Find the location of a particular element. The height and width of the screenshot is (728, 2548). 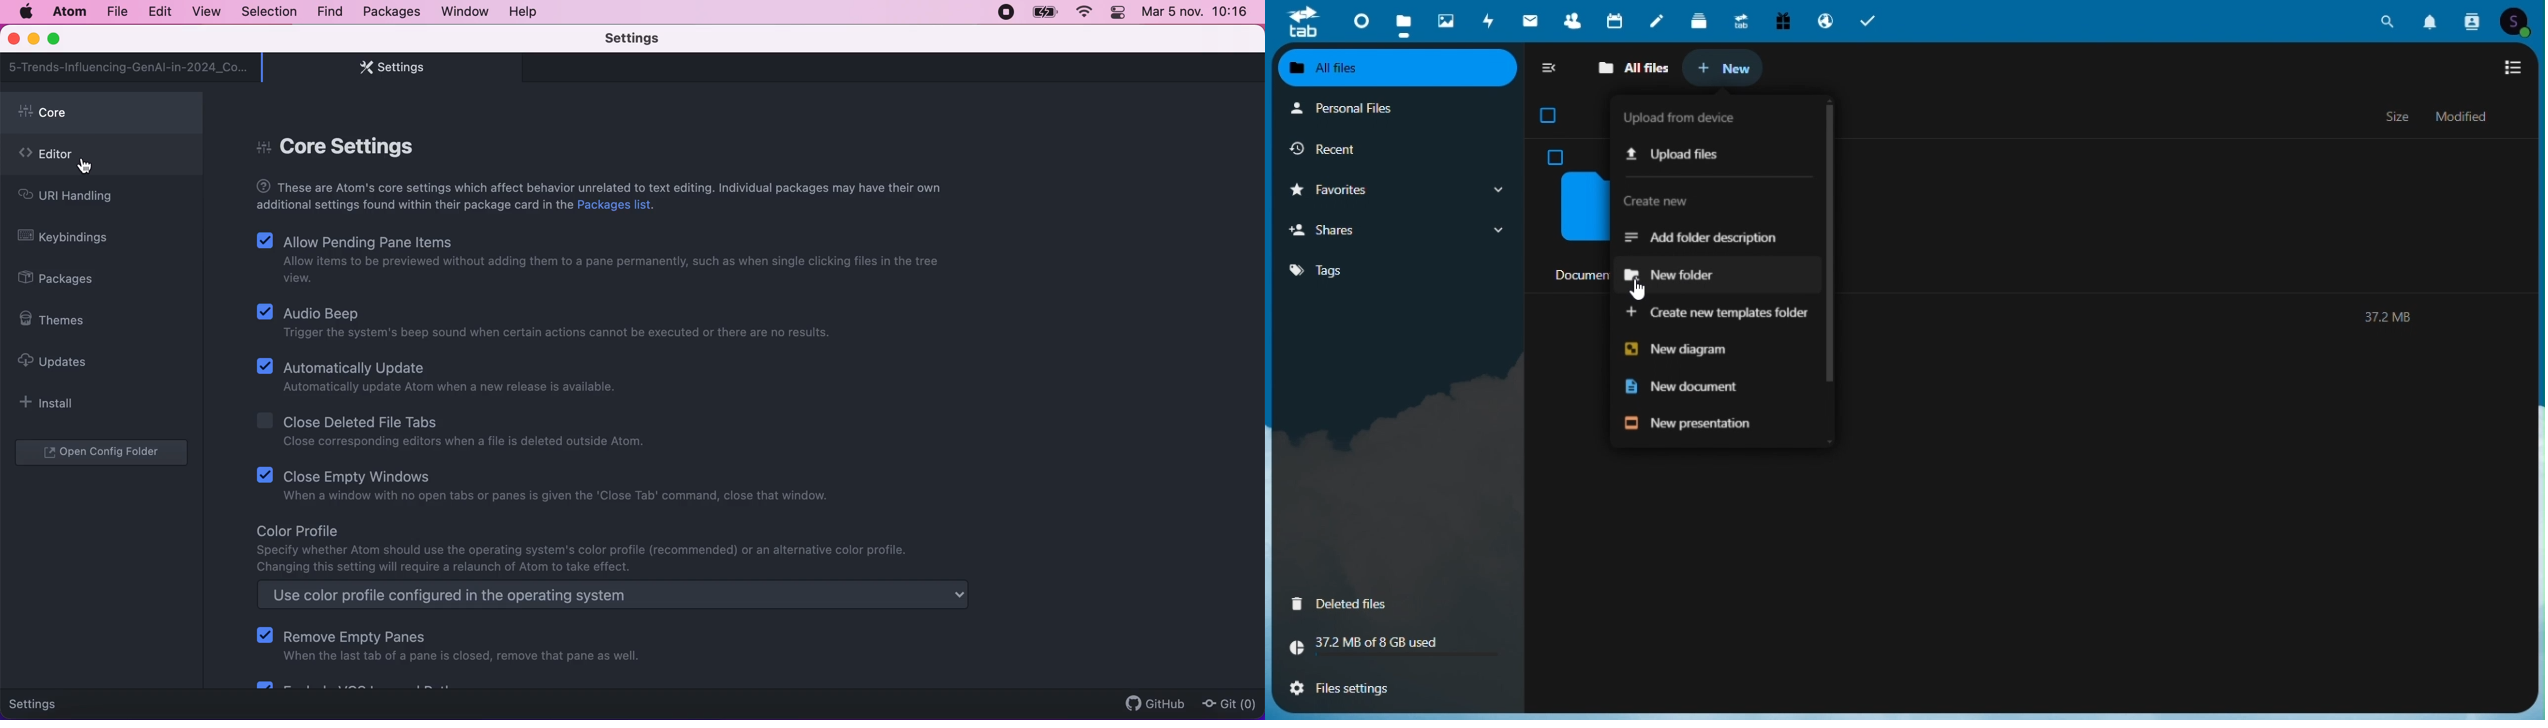

tab is located at coordinates (129, 67).